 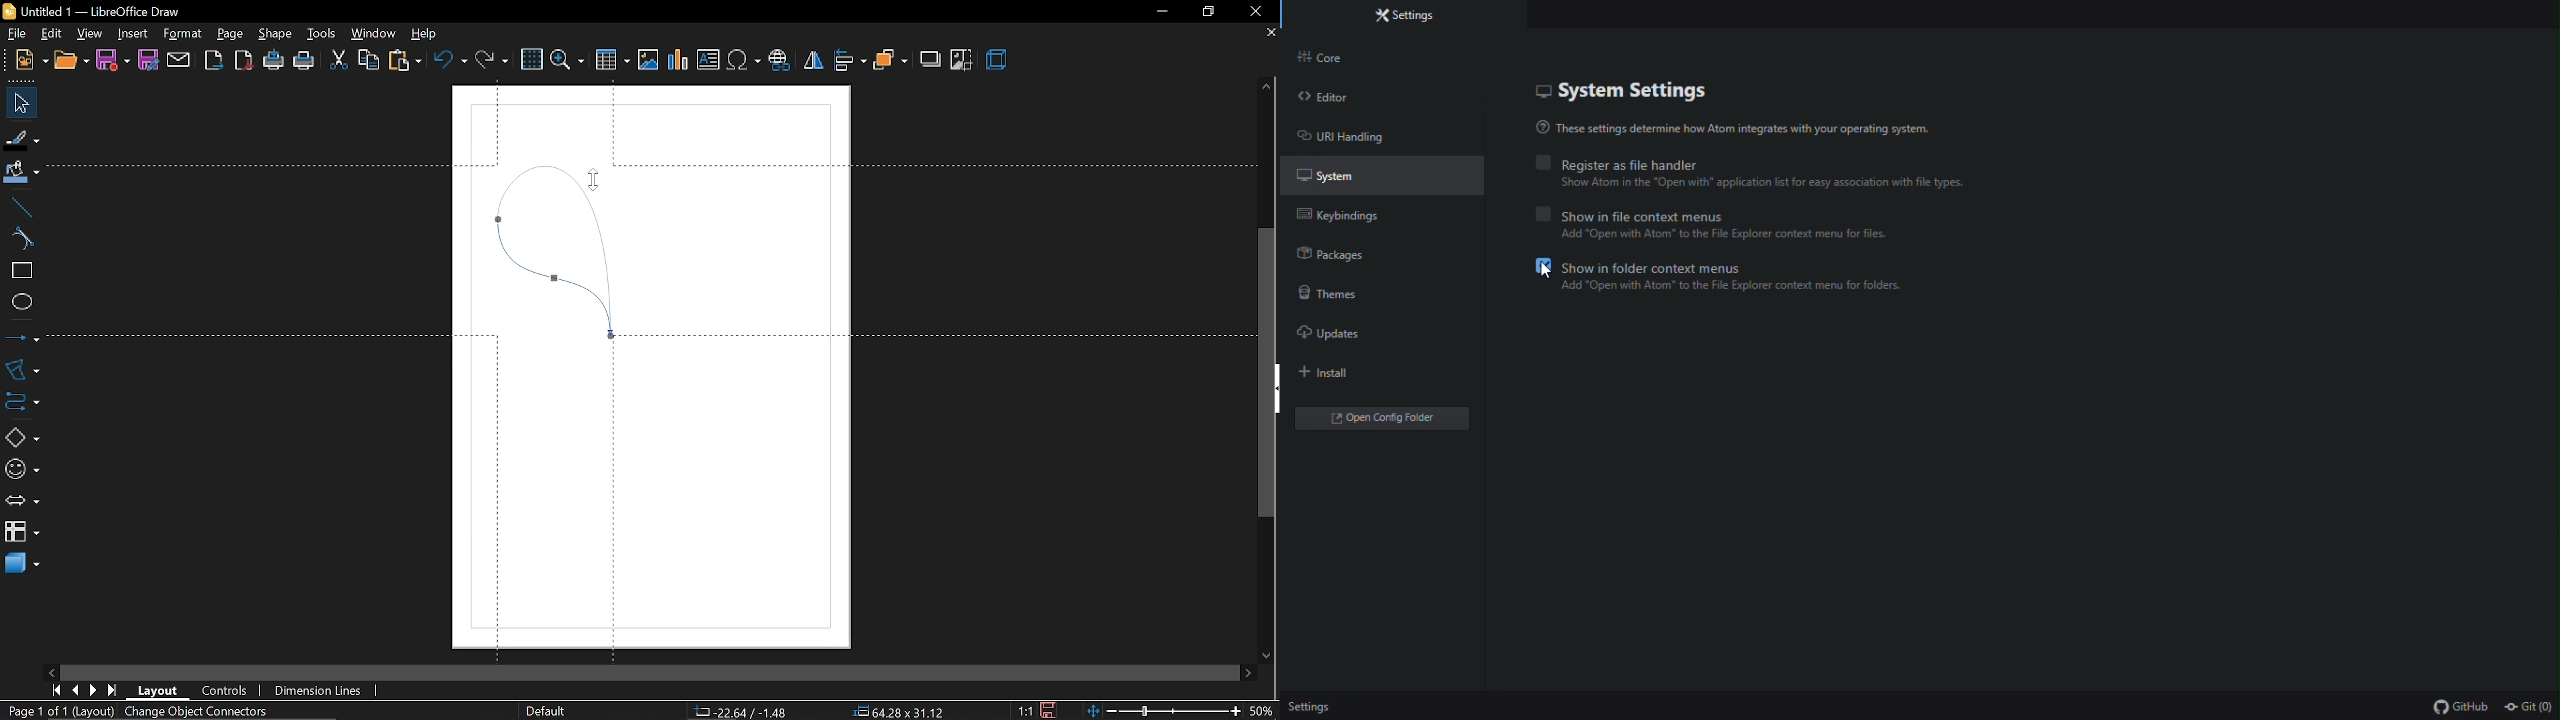 I want to click on go to last page, so click(x=114, y=690).